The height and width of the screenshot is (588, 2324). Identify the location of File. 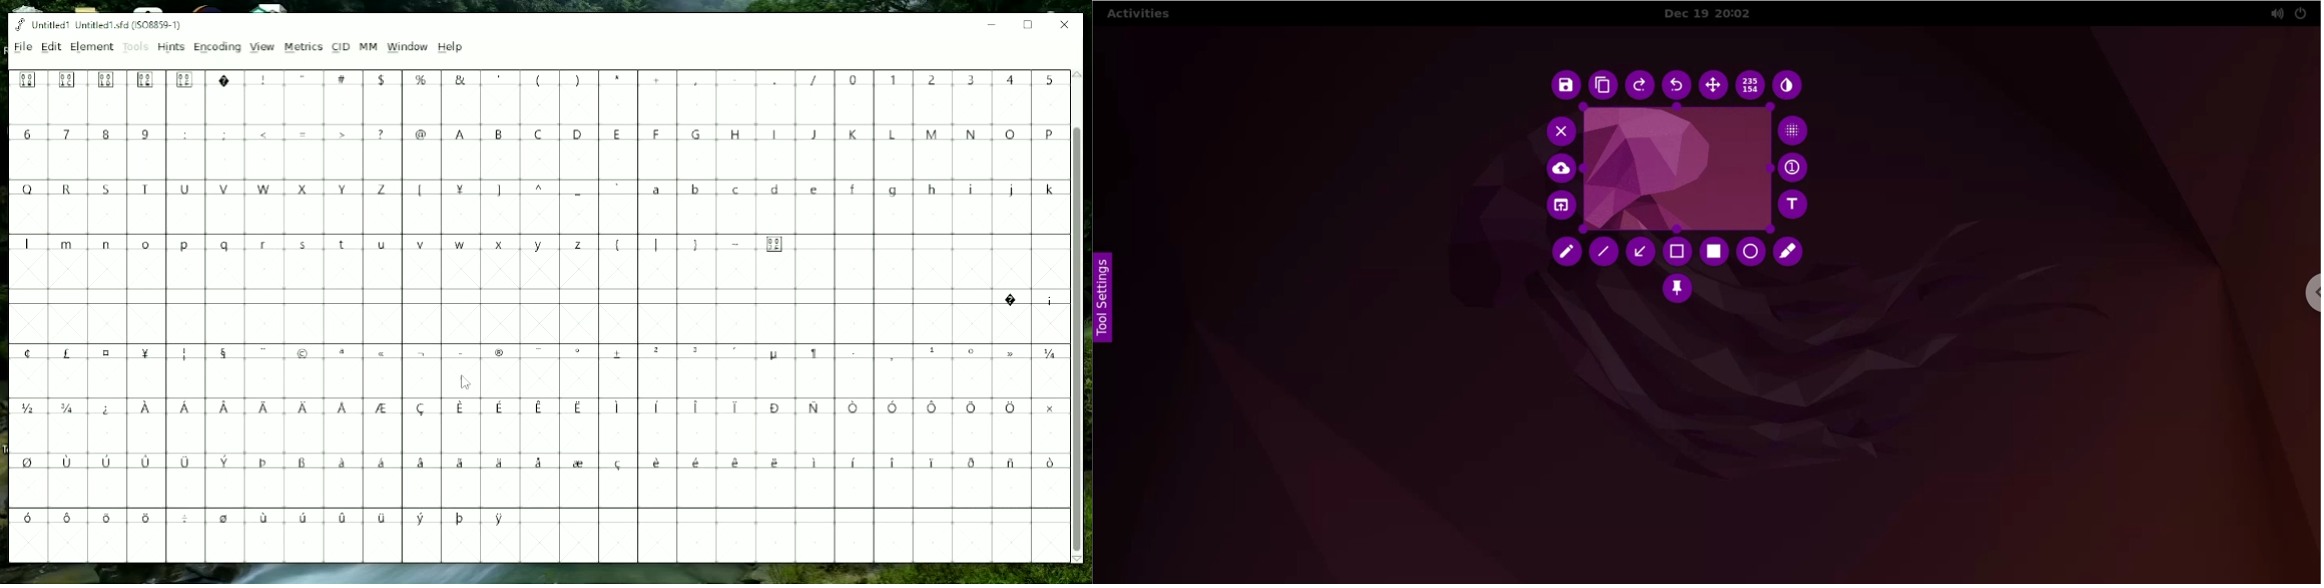
(22, 46).